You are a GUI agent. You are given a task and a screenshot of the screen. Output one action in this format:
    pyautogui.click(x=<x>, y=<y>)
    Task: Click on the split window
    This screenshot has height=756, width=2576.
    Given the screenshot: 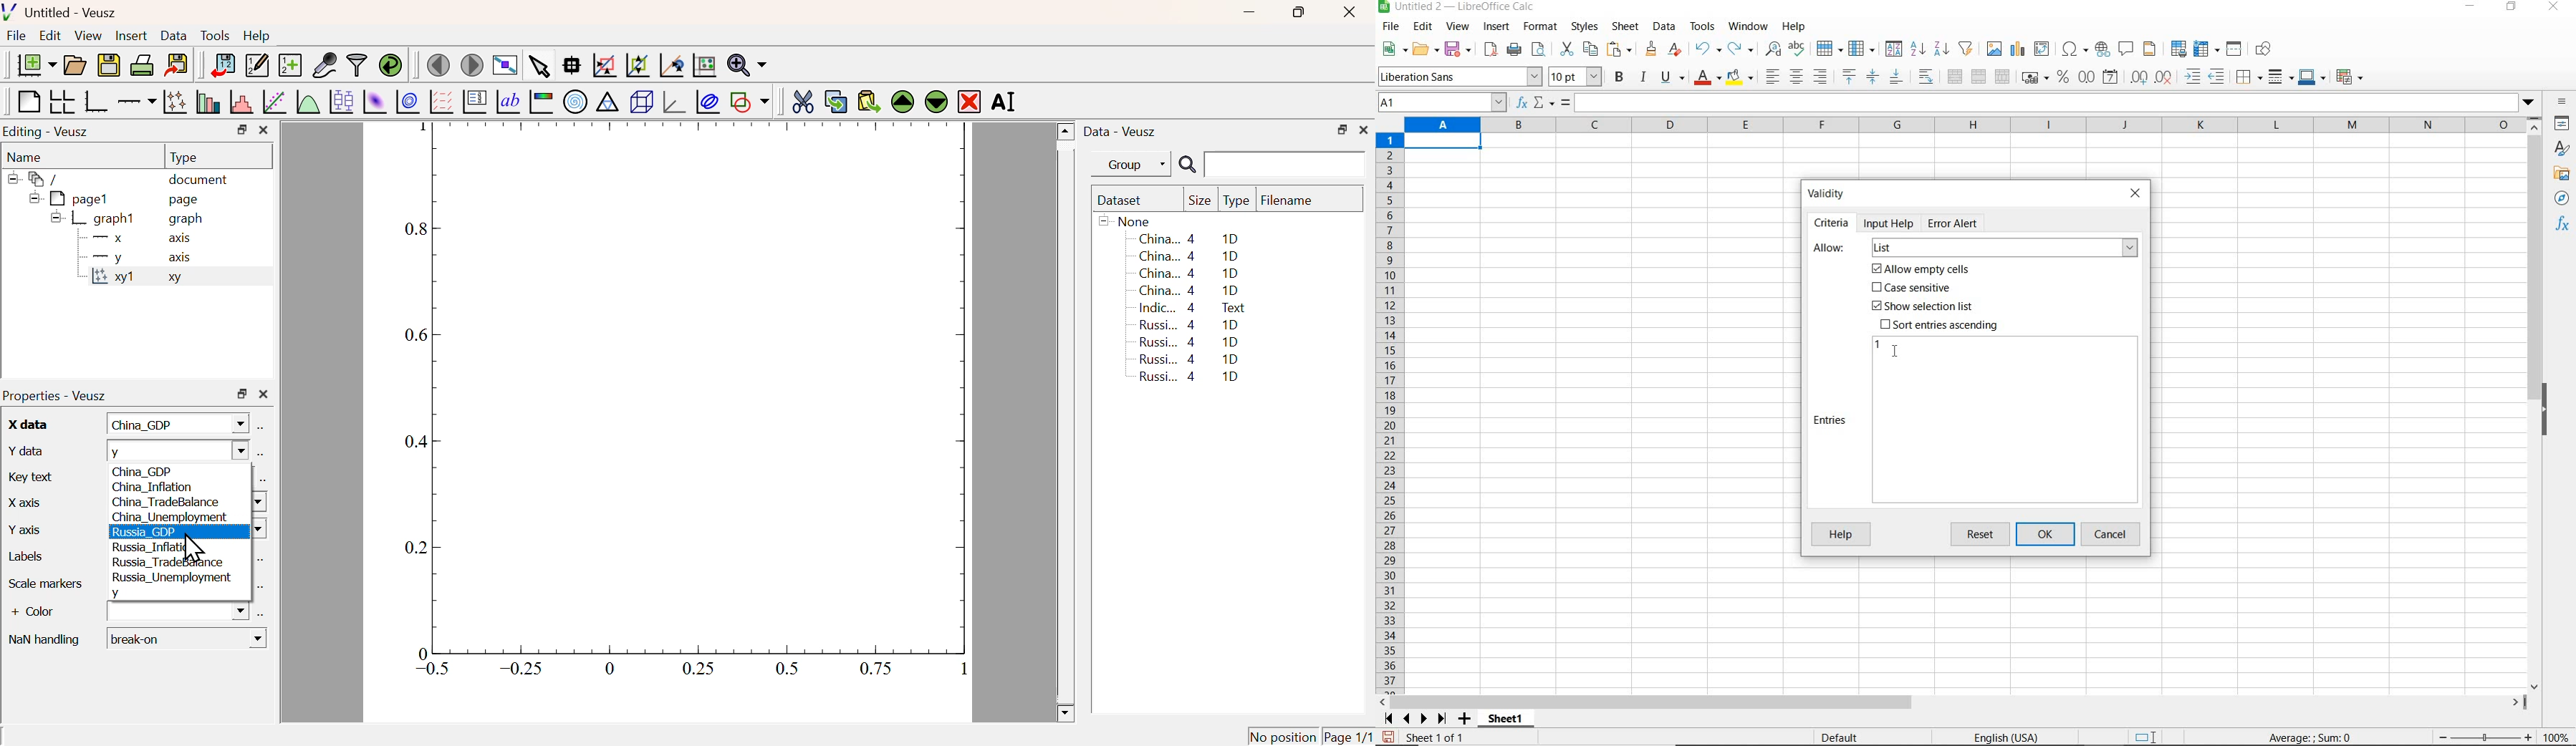 What is the action you would take?
    pyautogui.click(x=2235, y=49)
    